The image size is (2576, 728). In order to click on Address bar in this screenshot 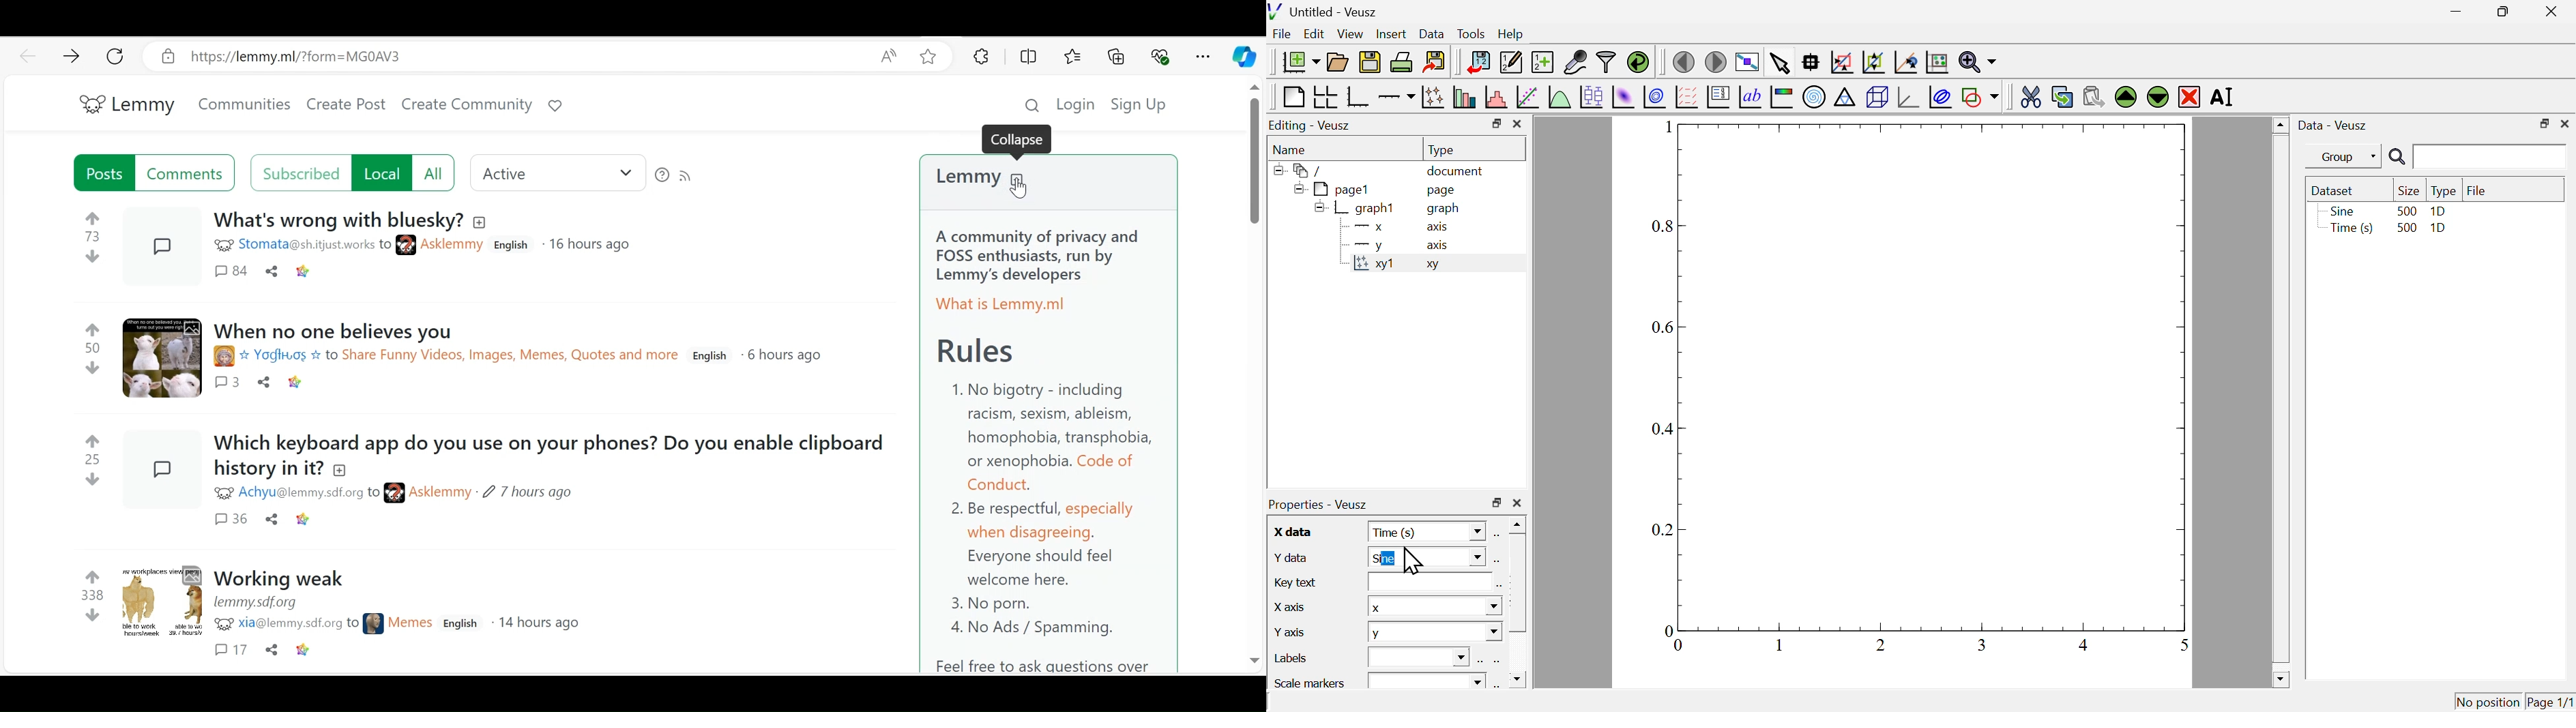, I will do `click(507, 57)`.